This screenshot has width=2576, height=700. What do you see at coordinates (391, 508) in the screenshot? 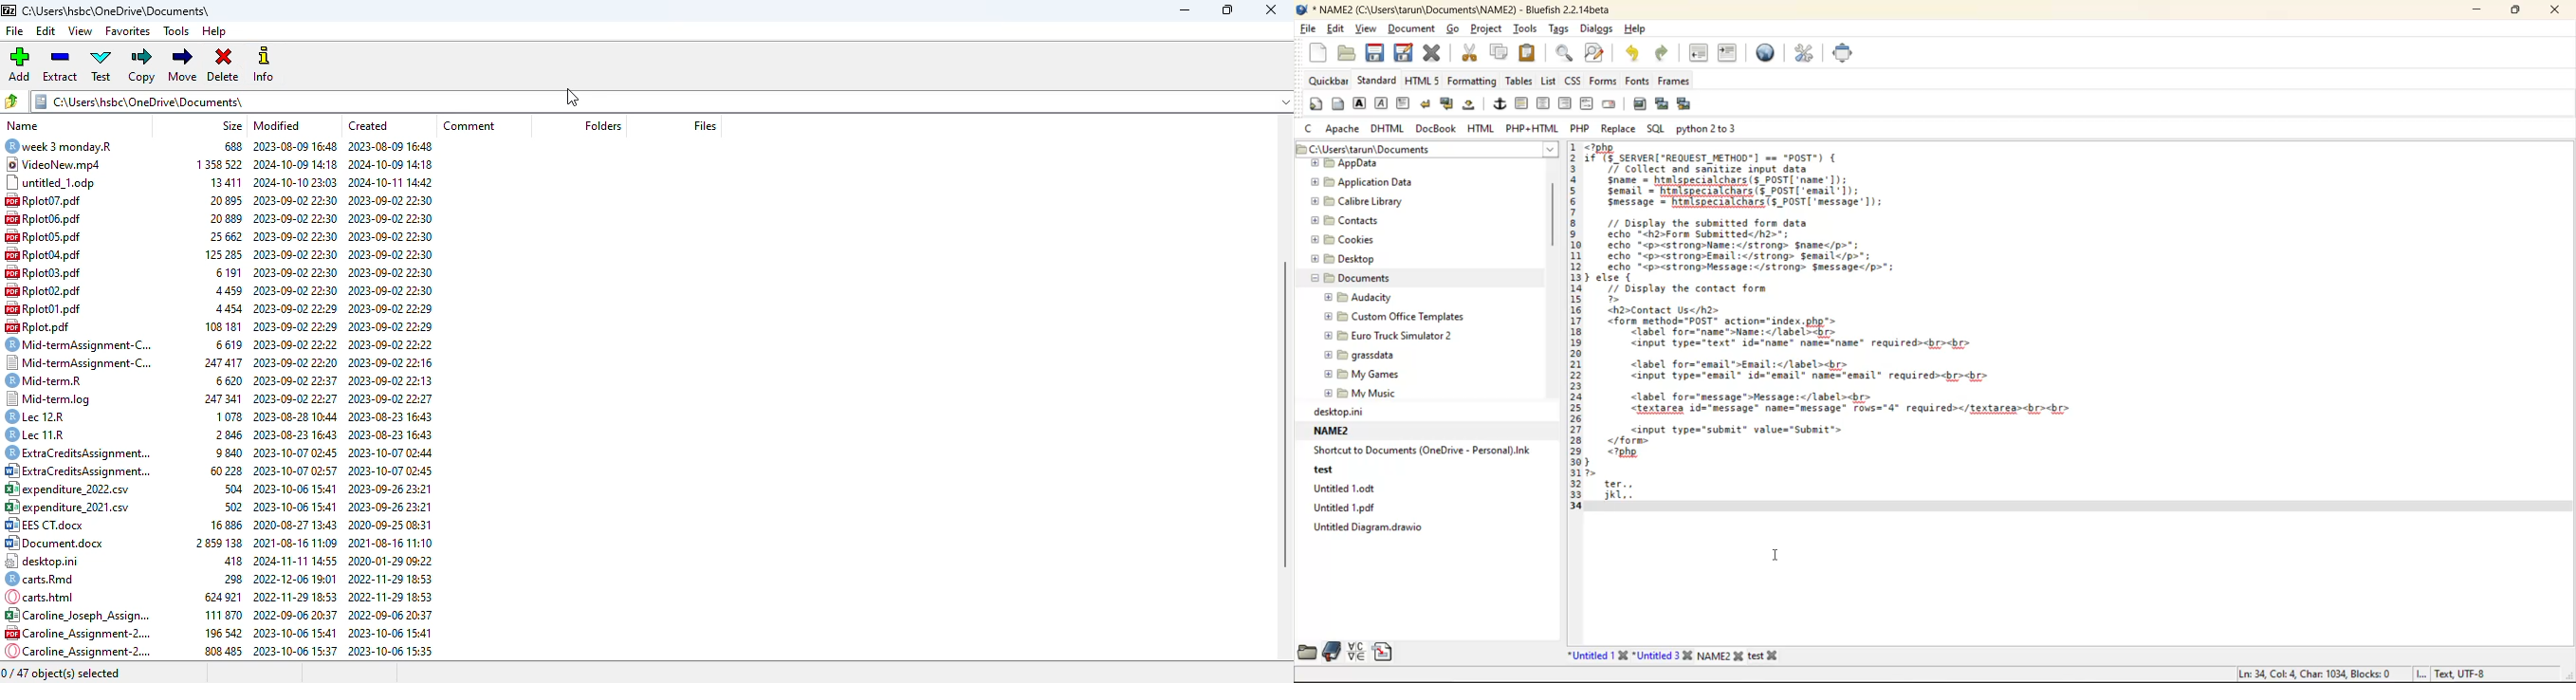
I see `2003-00-76 22.91` at bounding box center [391, 508].